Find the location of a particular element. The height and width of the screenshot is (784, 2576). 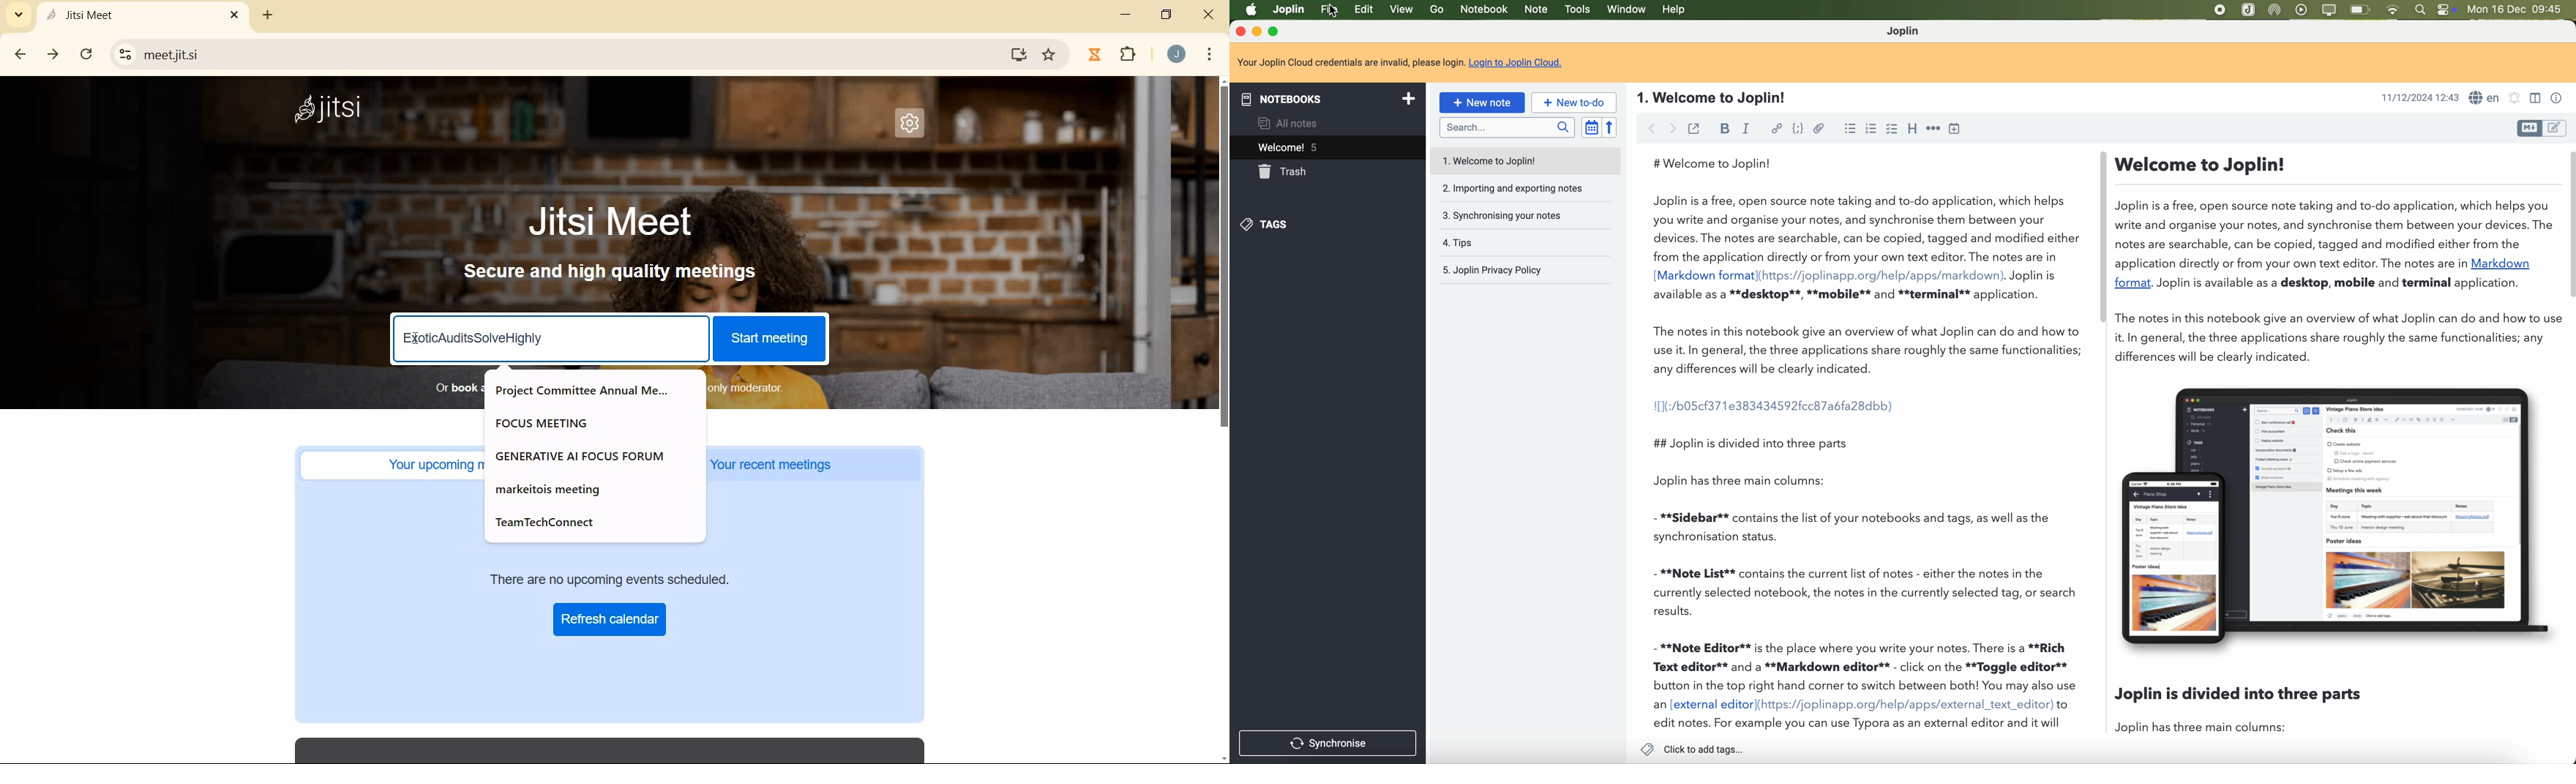

secure and high quality meetings is located at coordinates (621, 274).